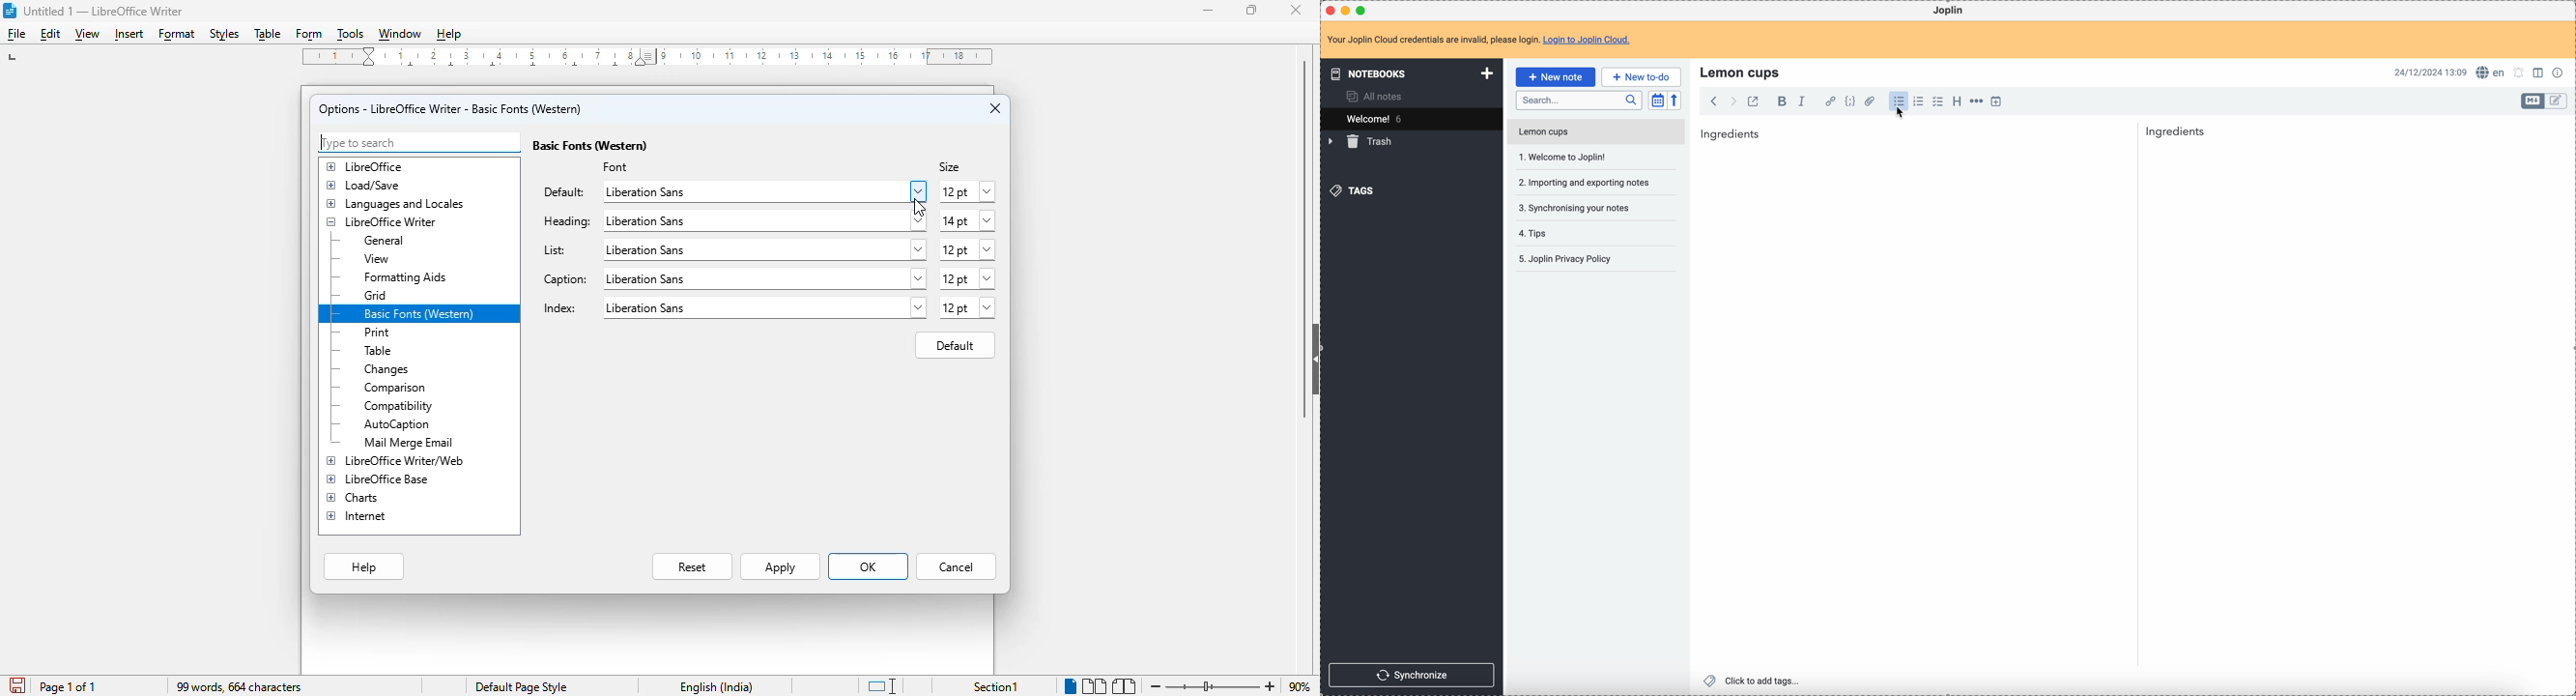 Image resolution: width=2576 pixels, height=700 pixels. What do you see at coordinates (1209, 11) in the screenshot?
I see `minimize` at bounding box center [1209, 11].